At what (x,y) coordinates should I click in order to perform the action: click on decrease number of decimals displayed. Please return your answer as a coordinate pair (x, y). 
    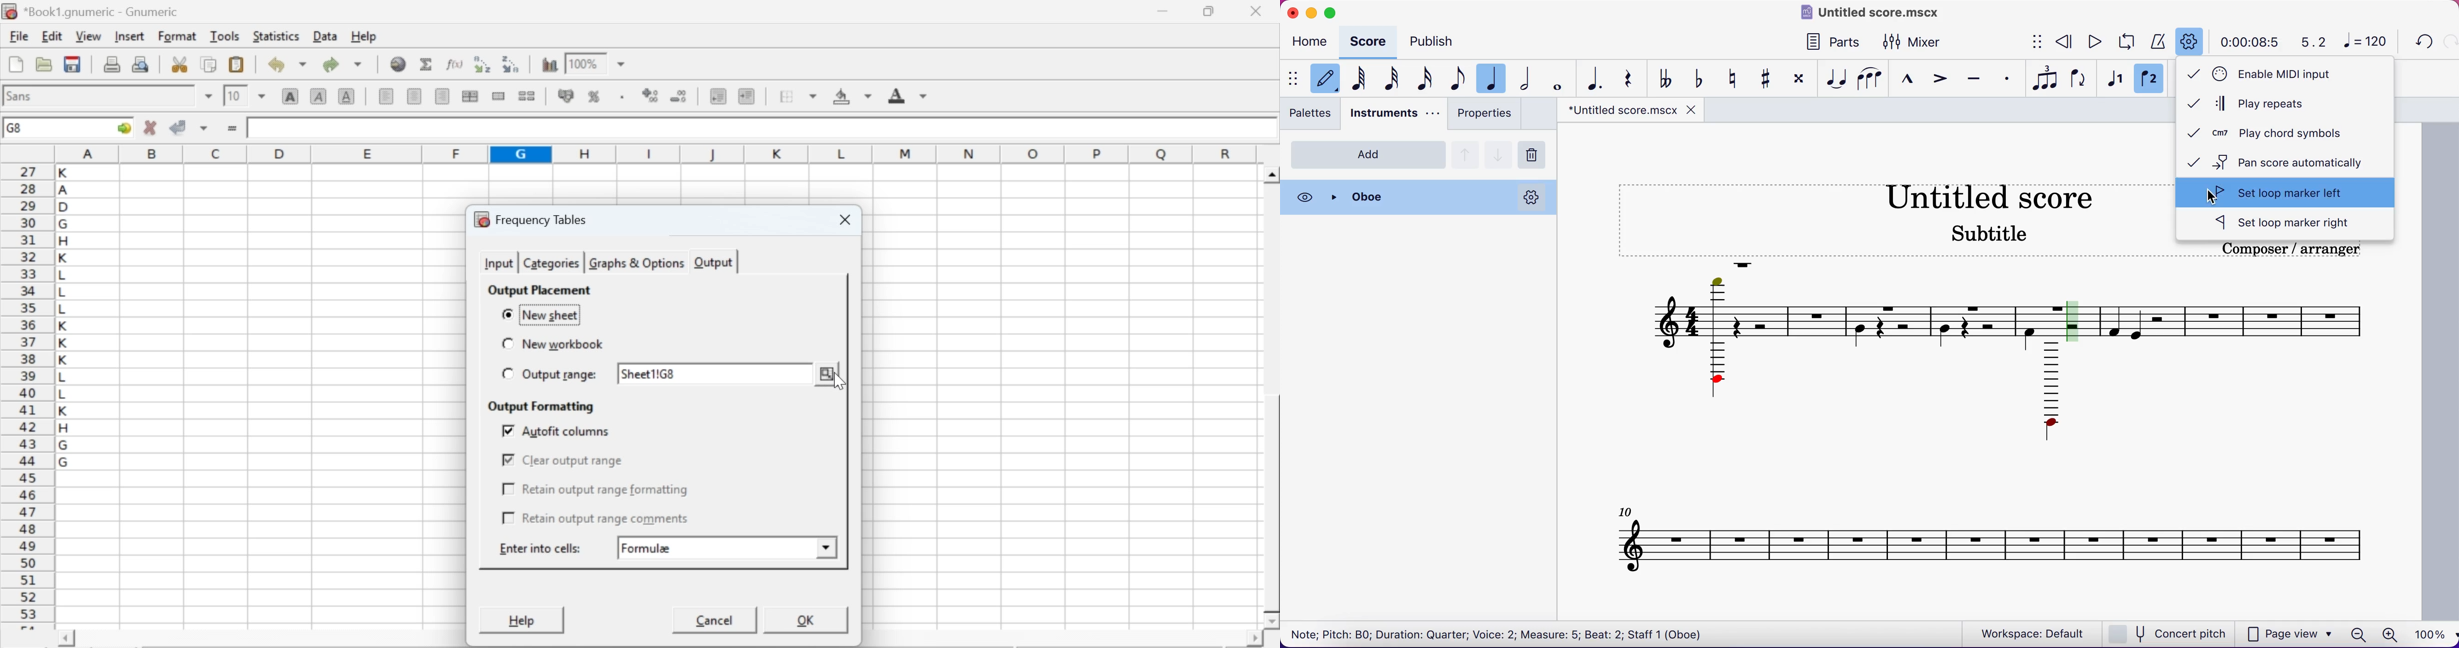
    Looking at the image, I should click on (650, 96).